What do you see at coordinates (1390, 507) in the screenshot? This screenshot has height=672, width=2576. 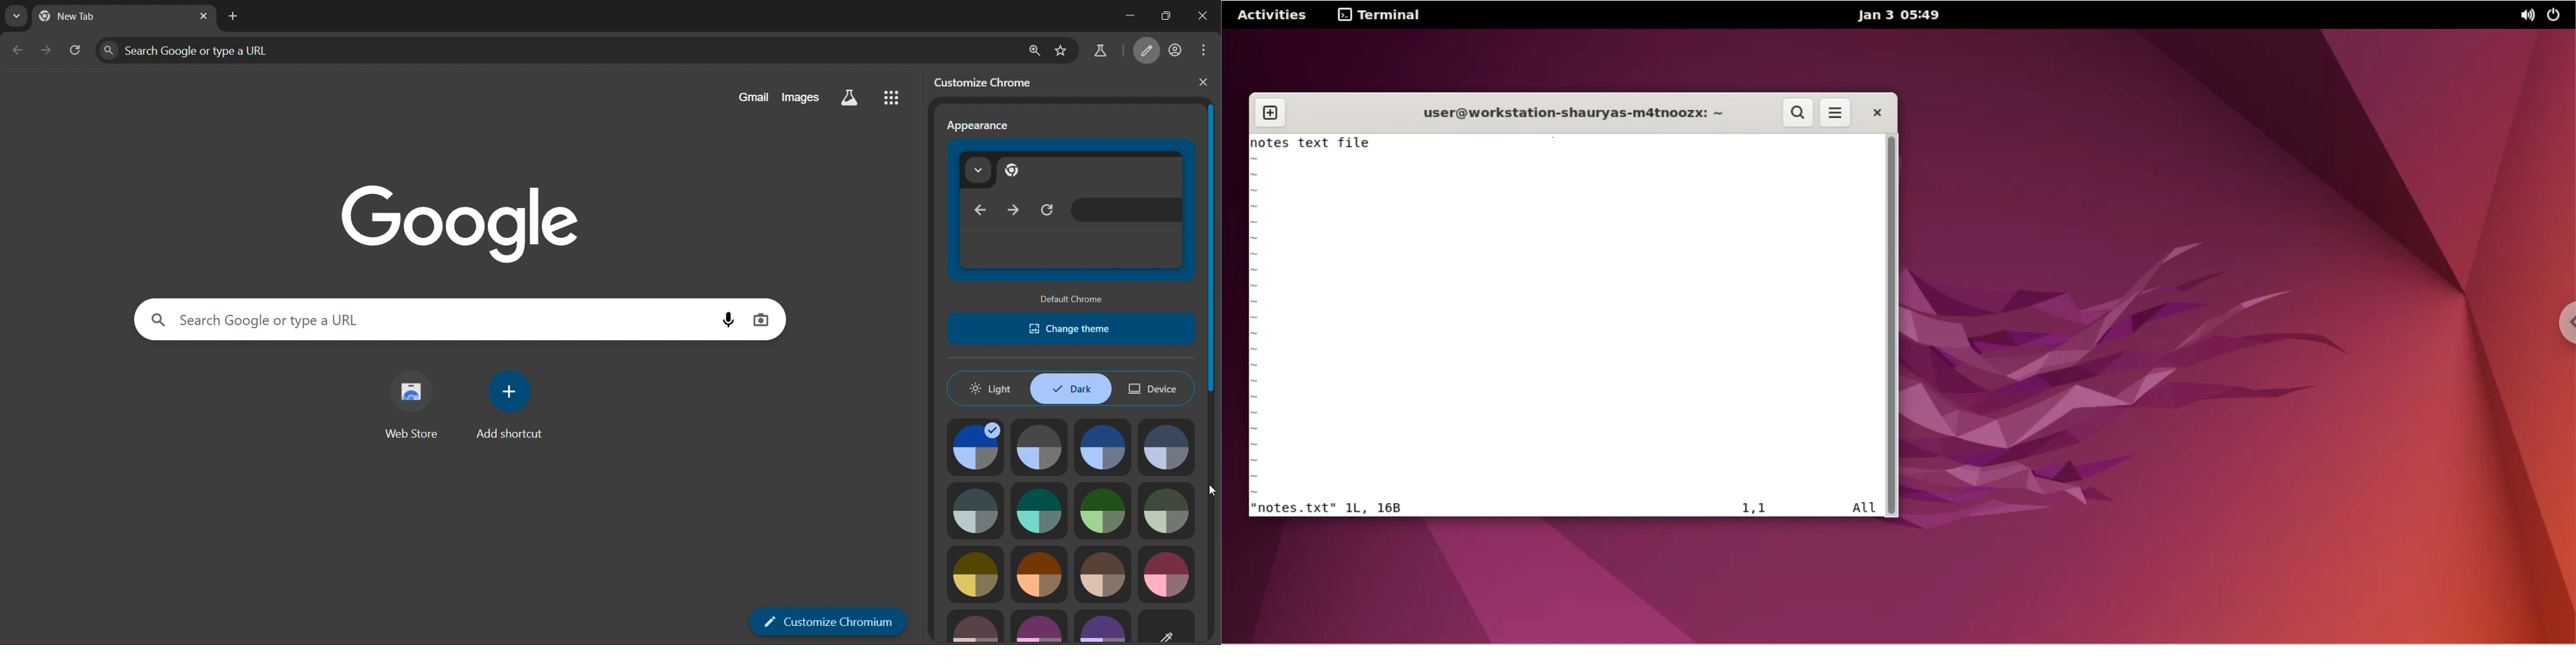 I see `16B` at bounding box center [1390, 507].